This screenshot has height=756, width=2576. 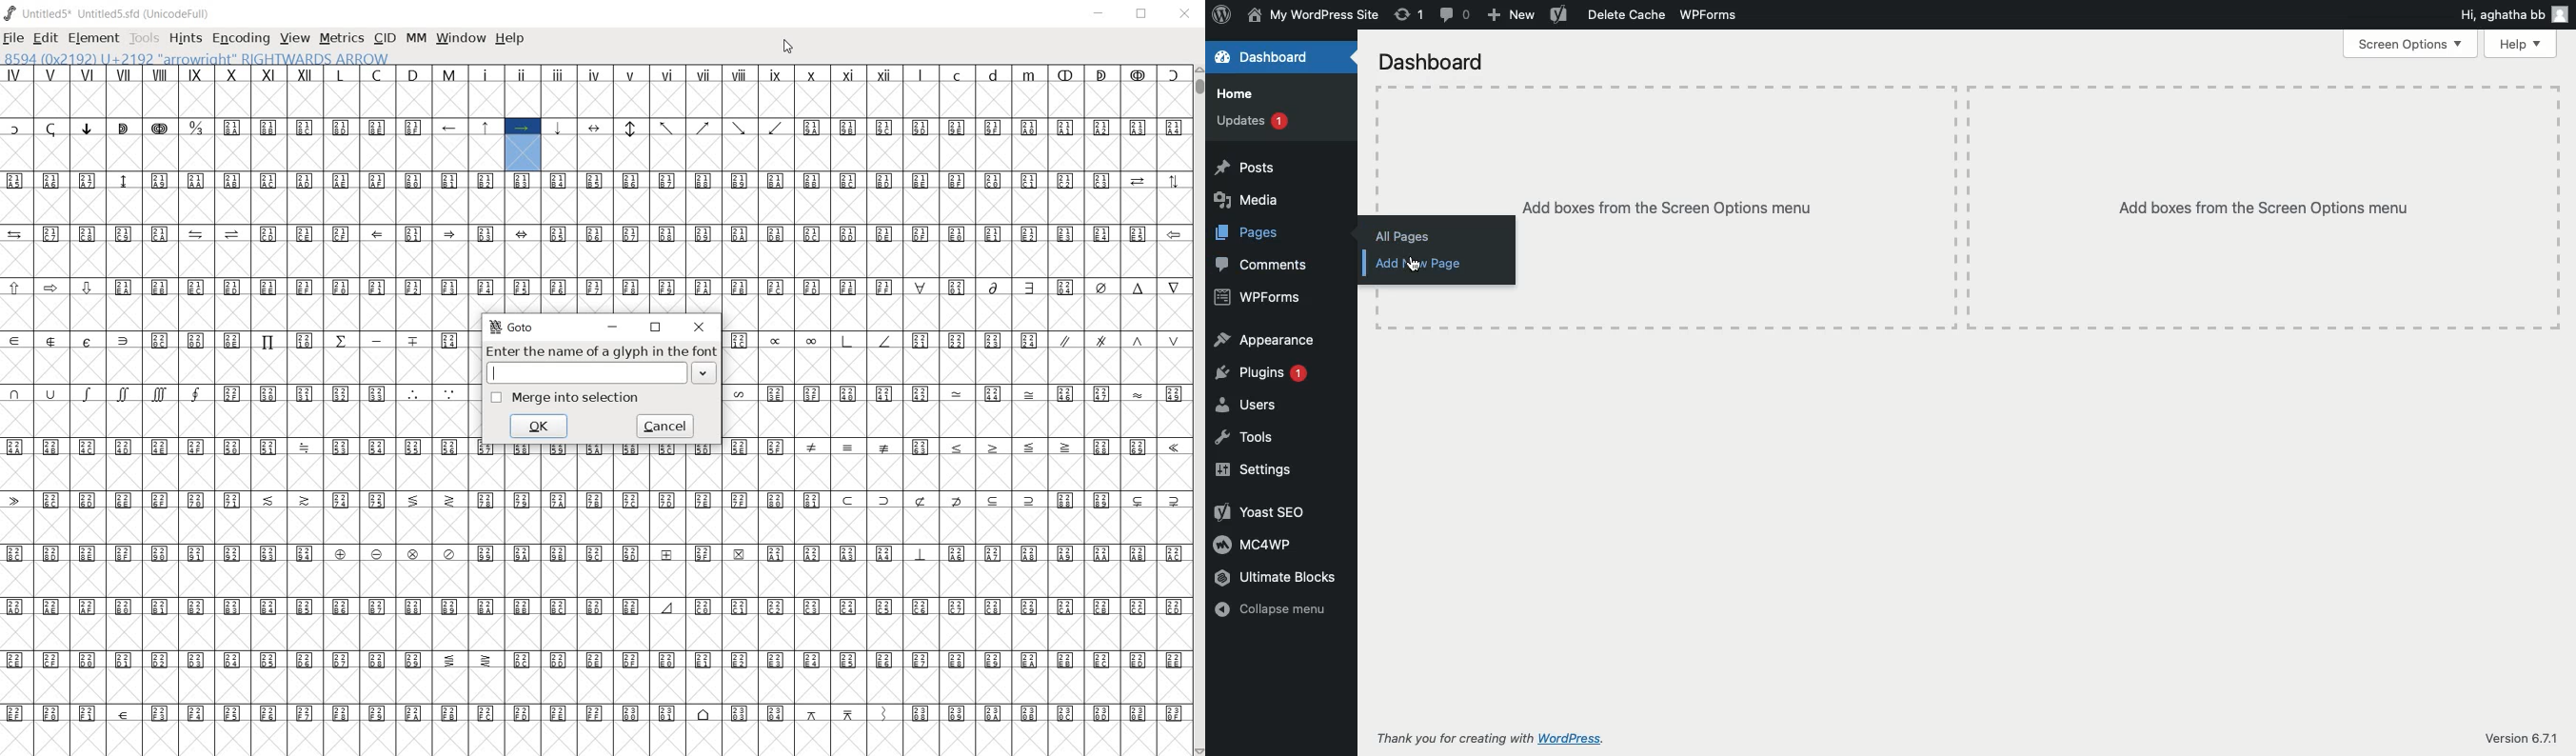 What do you see at coordinates (1276, 577) in the screenshot?
I see `Ultimate blocks` at bounding box center [1276, 577].